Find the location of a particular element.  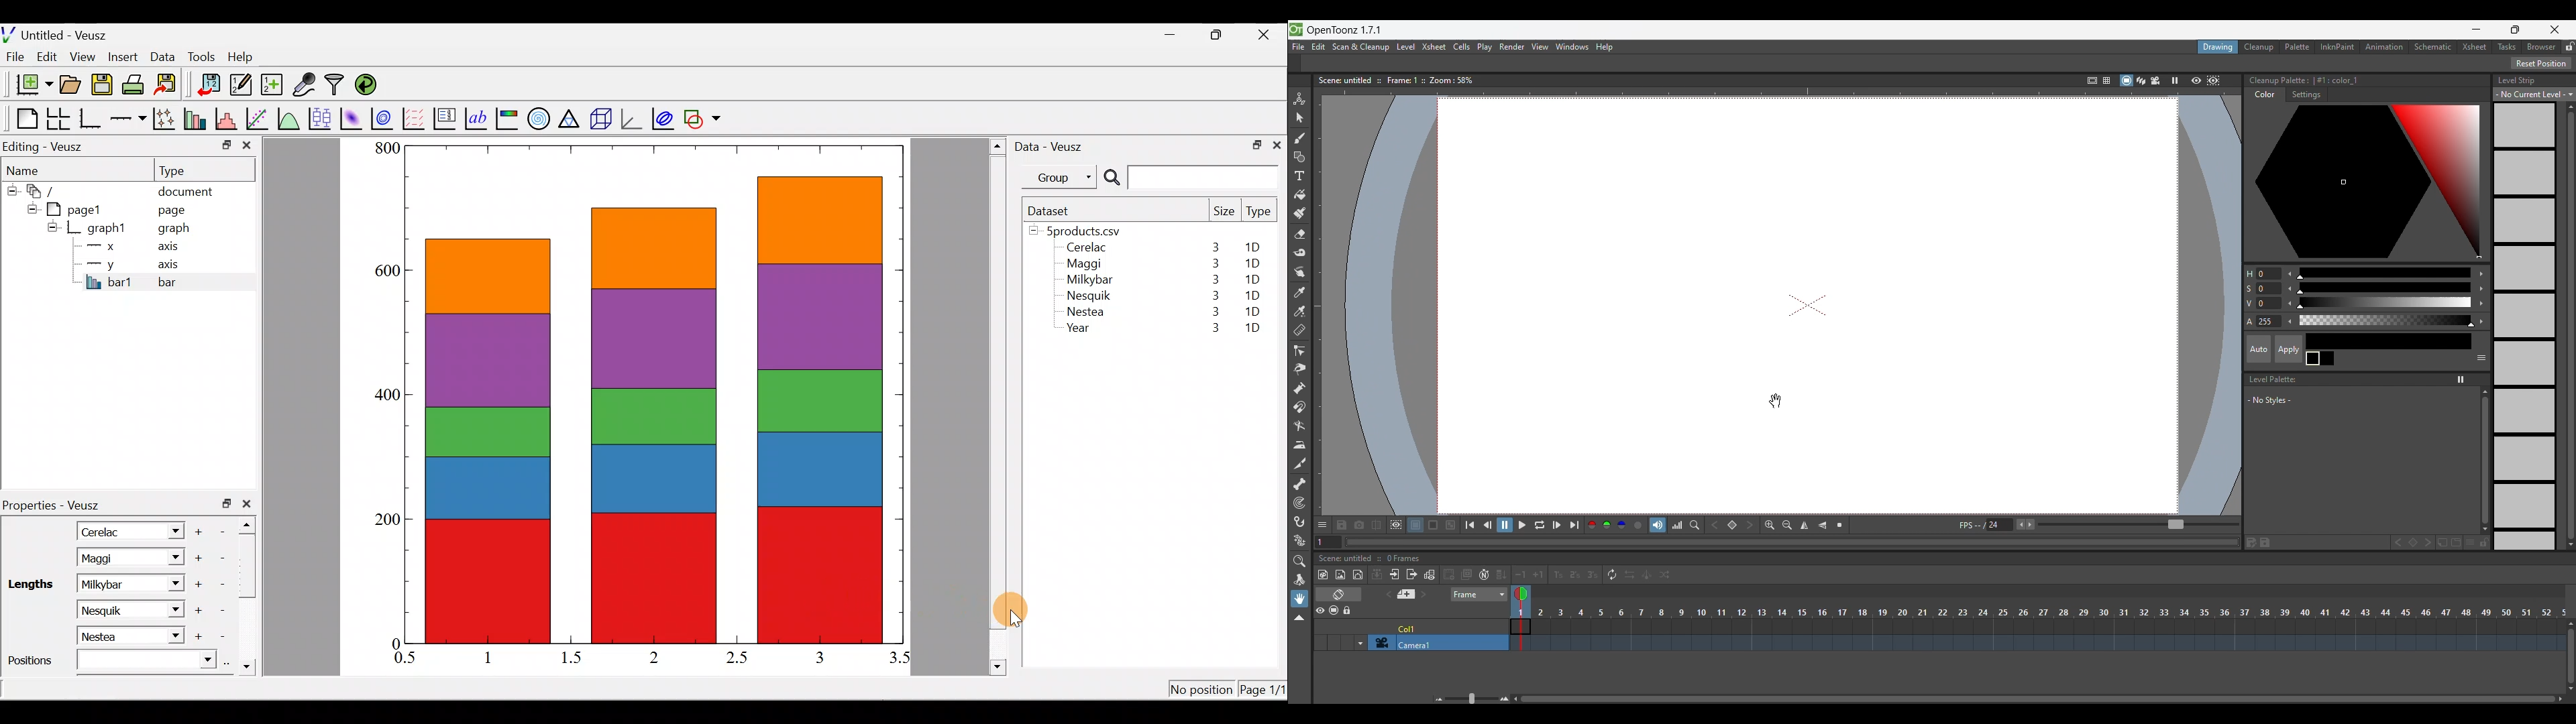

Length dropdown is located at coordinates (172, 583).